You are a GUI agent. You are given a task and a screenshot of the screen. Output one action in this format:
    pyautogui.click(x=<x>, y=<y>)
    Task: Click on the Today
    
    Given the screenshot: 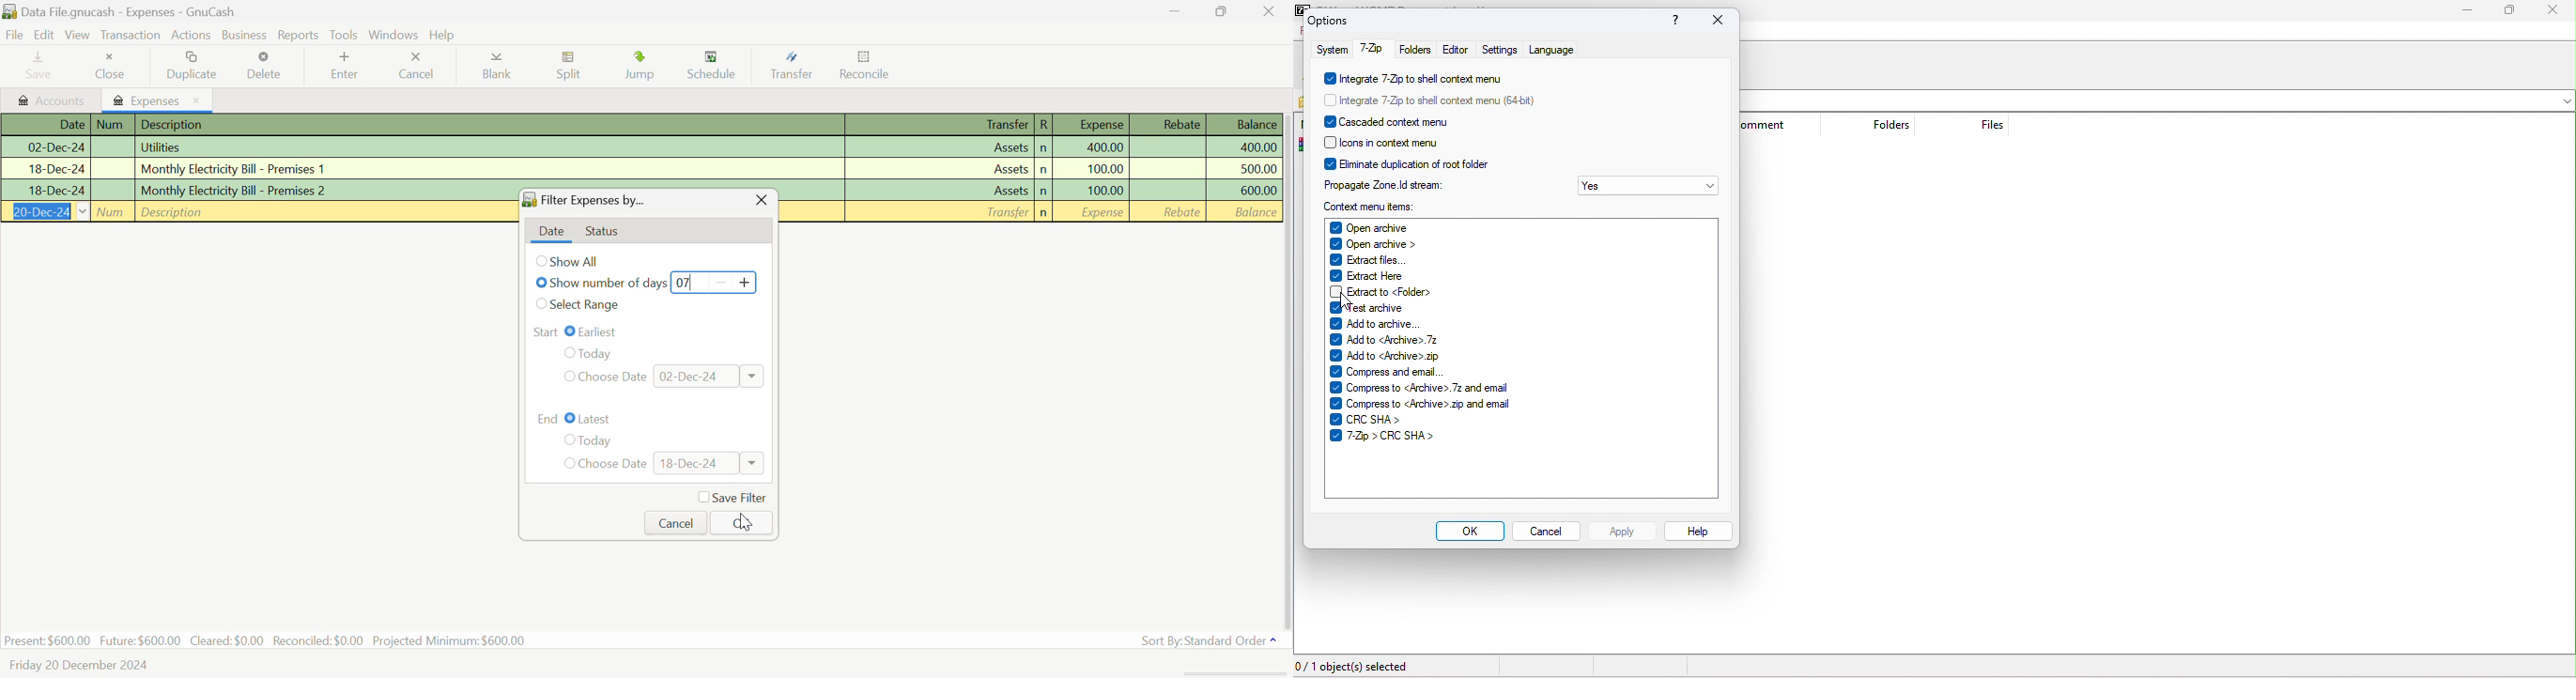 What is the action you would take?
    pyautogui.click(x=589, y=441)
    